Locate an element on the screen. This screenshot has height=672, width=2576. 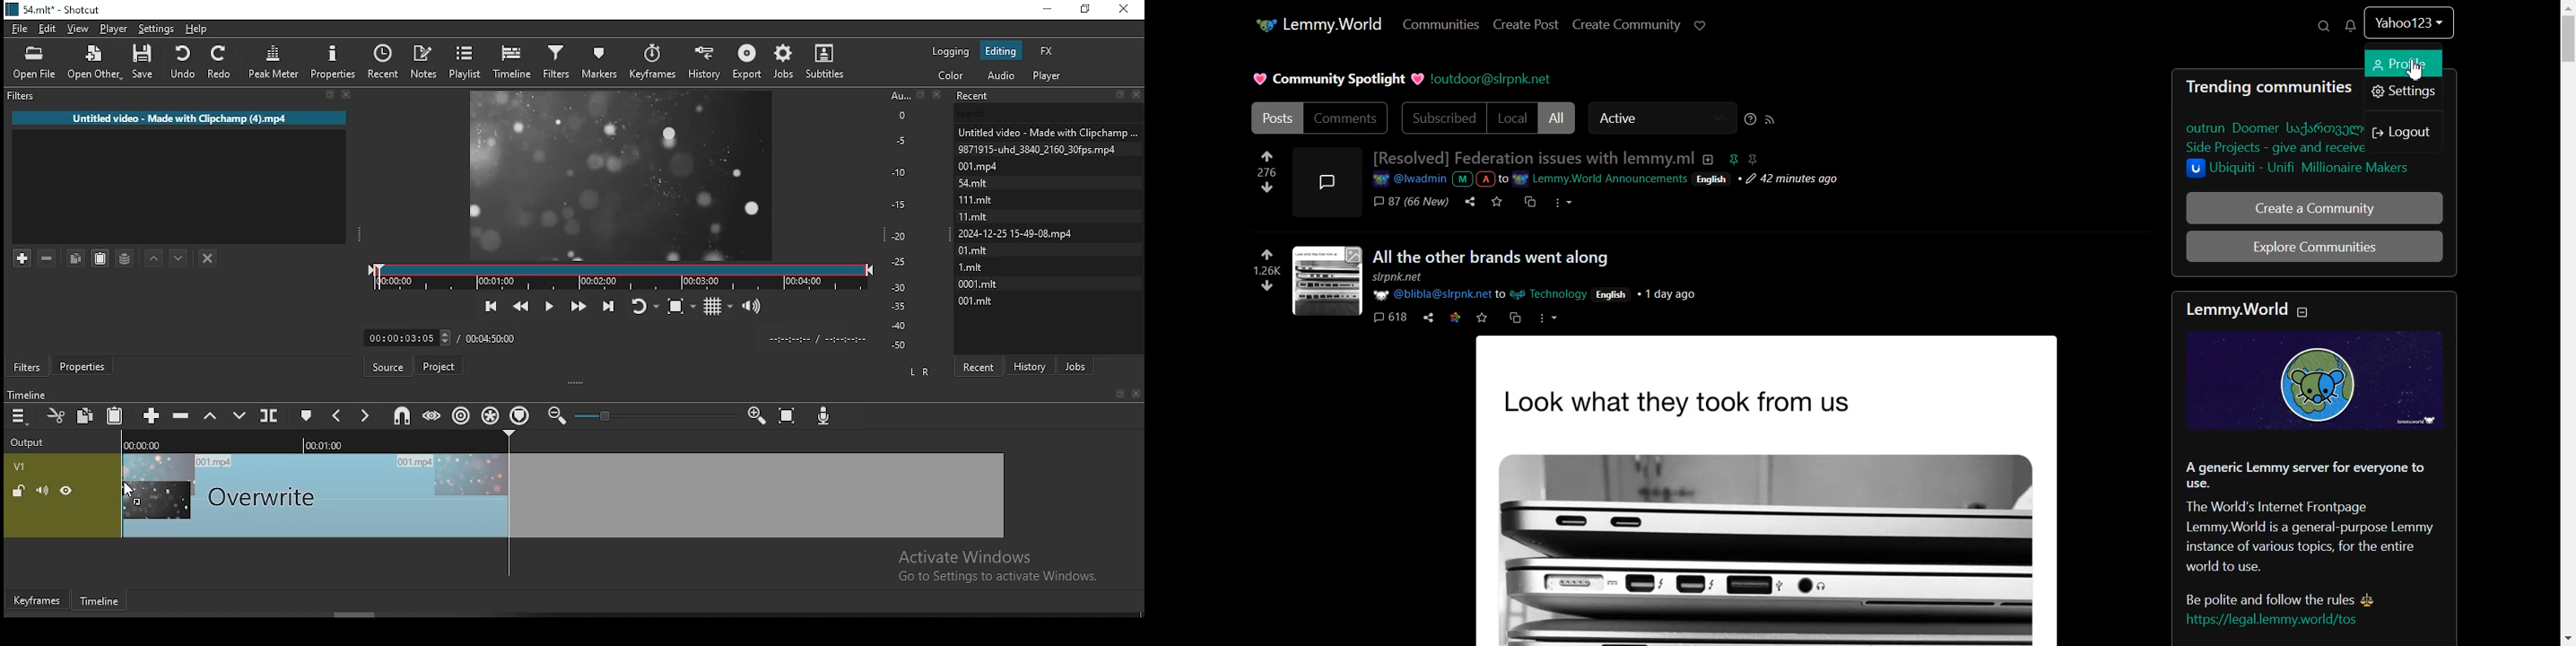
files is located at coordinates (970, 266).